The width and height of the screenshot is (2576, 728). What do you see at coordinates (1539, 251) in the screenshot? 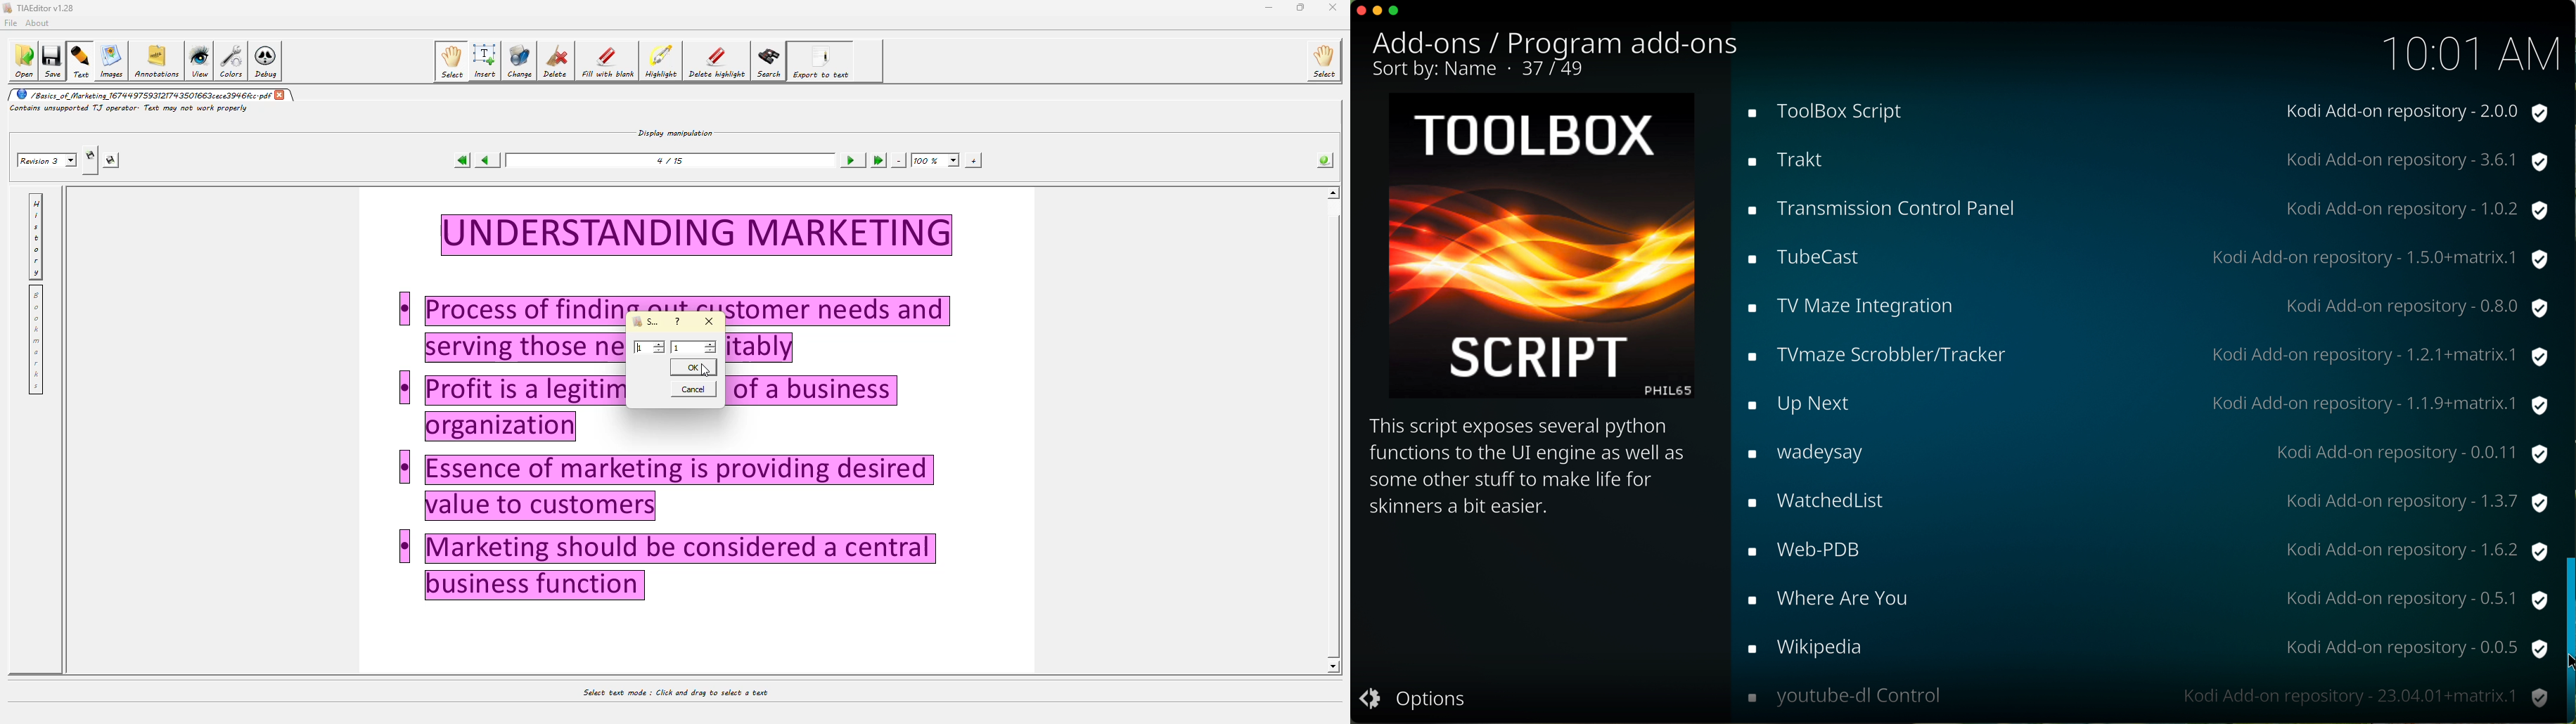
I see `image` at bounding box center [1539, 251].